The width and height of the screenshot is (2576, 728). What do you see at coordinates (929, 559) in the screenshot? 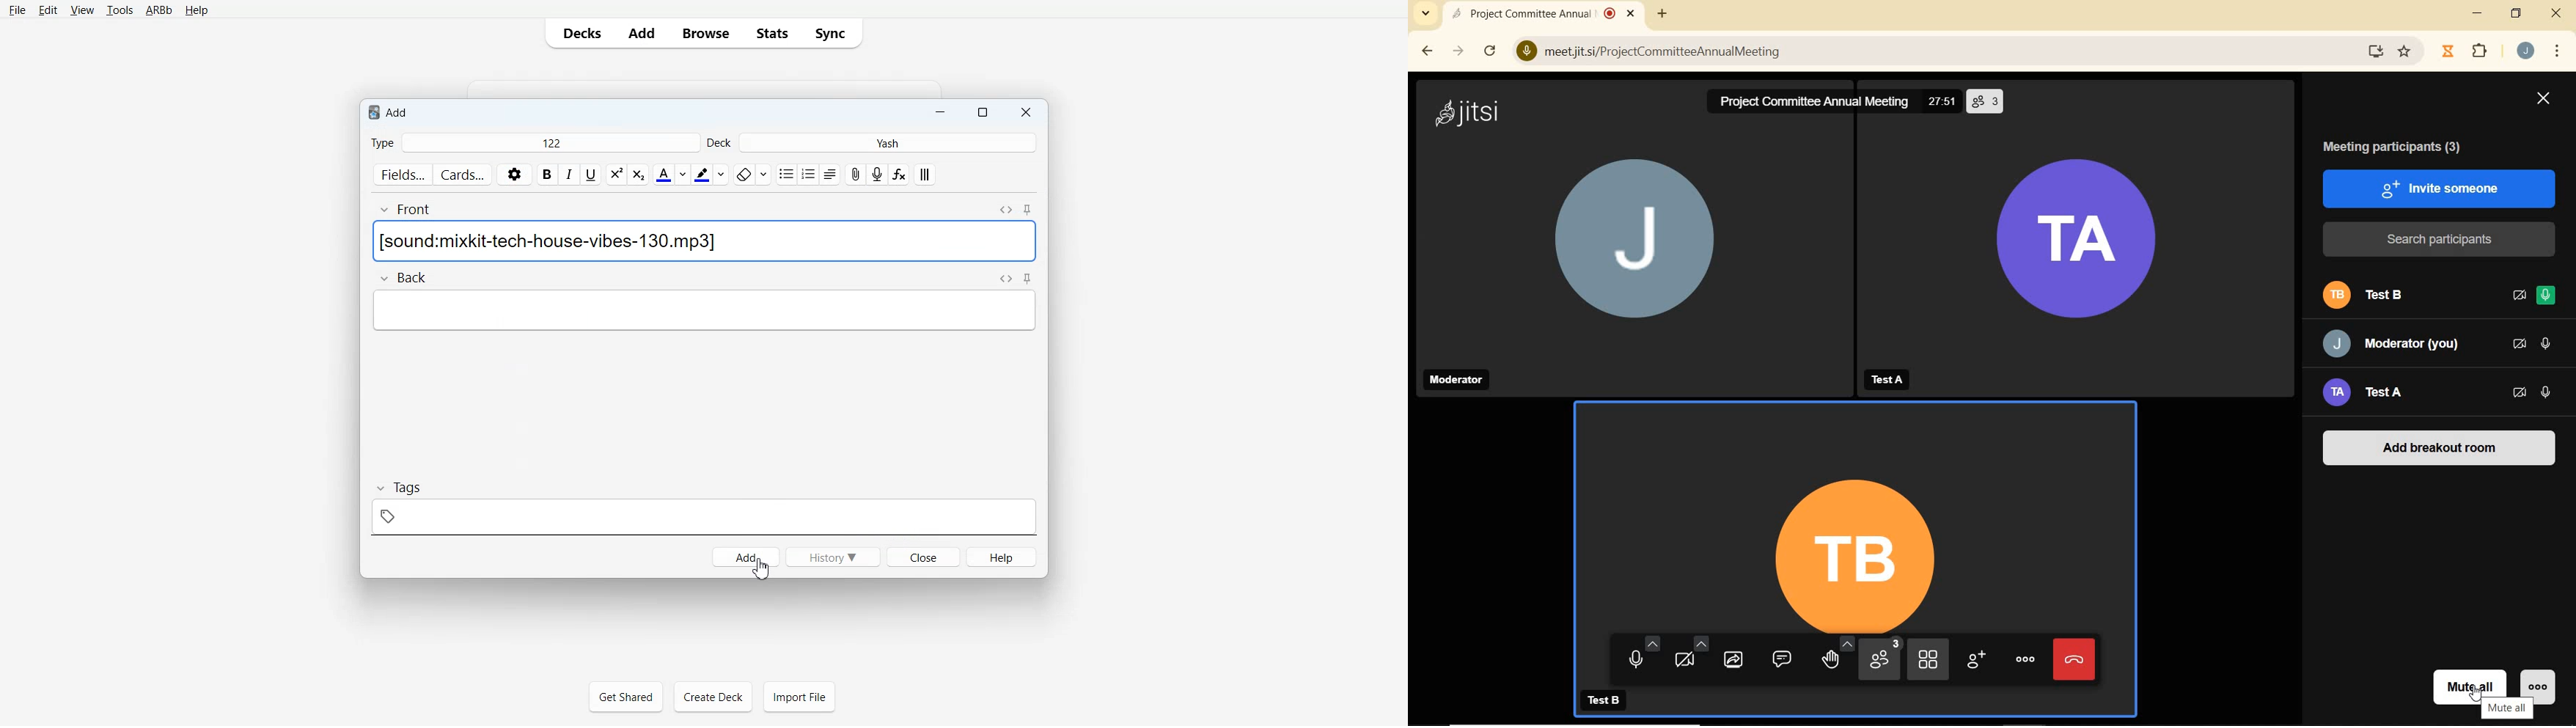
I see `close` at bounding box center [929, 559].